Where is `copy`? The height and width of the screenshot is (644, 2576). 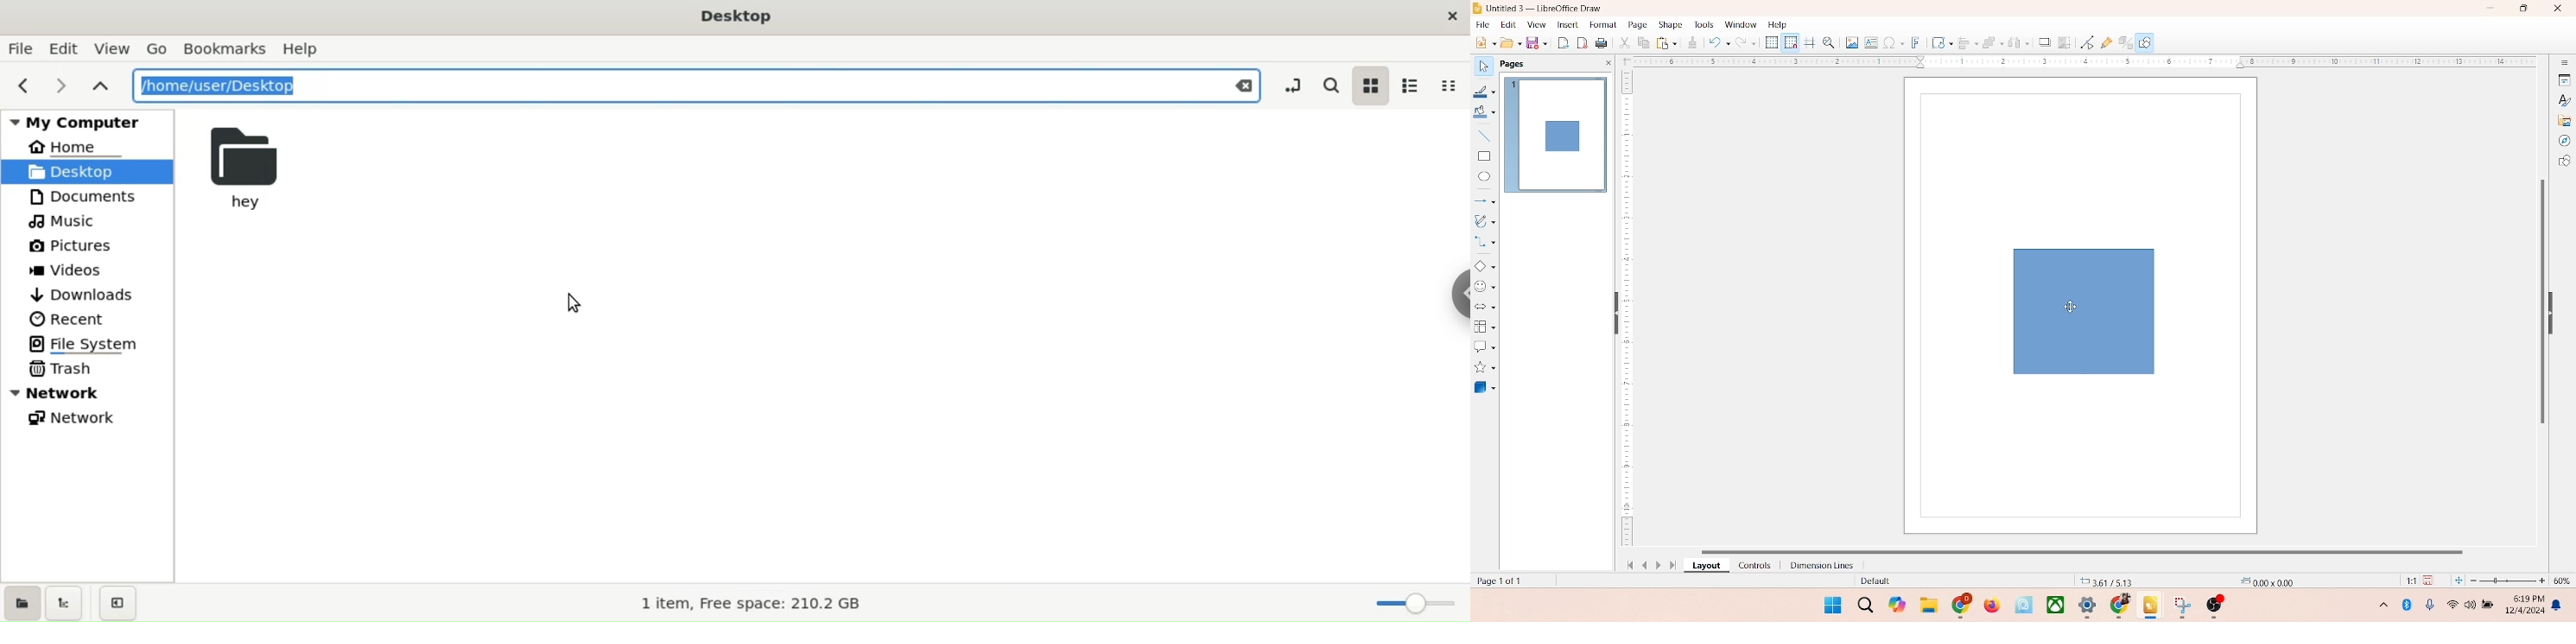 copy is located at coordinates (1643, 44).